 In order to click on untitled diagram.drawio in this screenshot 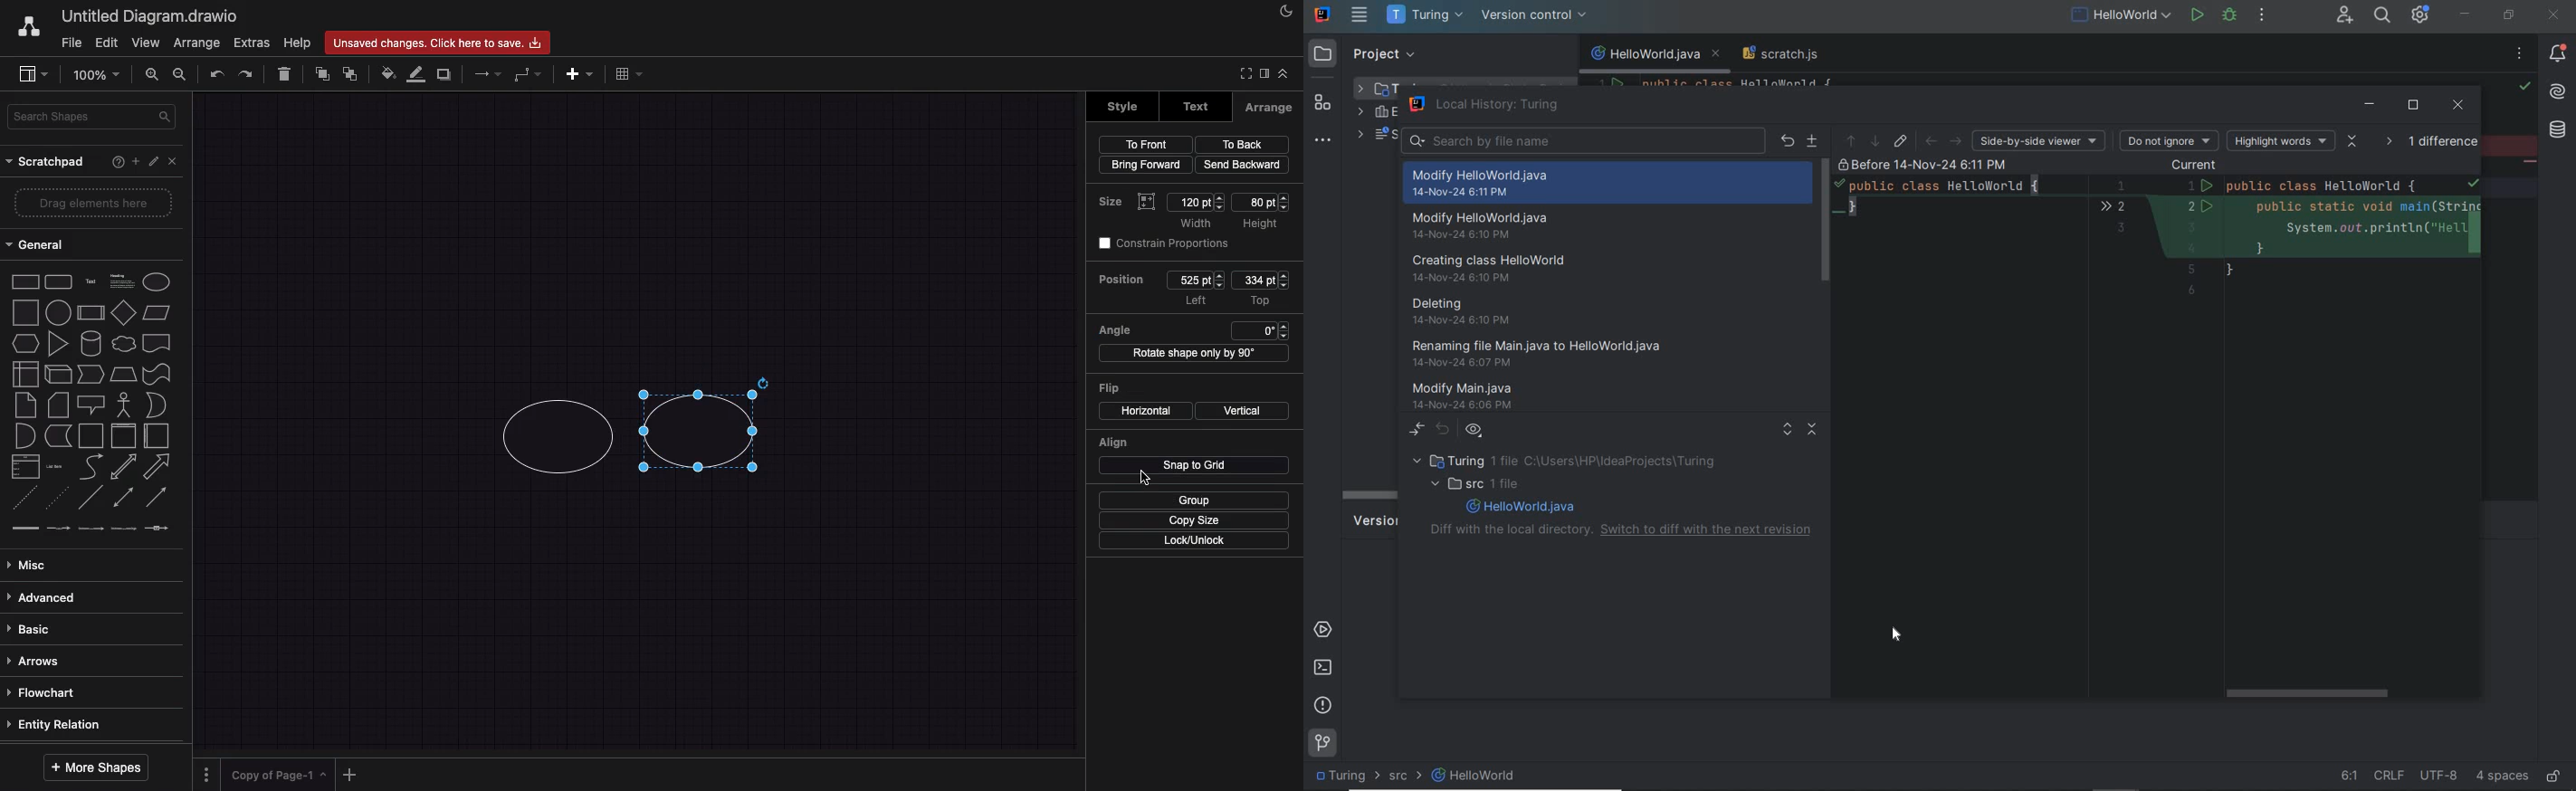, I will do `click(150, 17)`.